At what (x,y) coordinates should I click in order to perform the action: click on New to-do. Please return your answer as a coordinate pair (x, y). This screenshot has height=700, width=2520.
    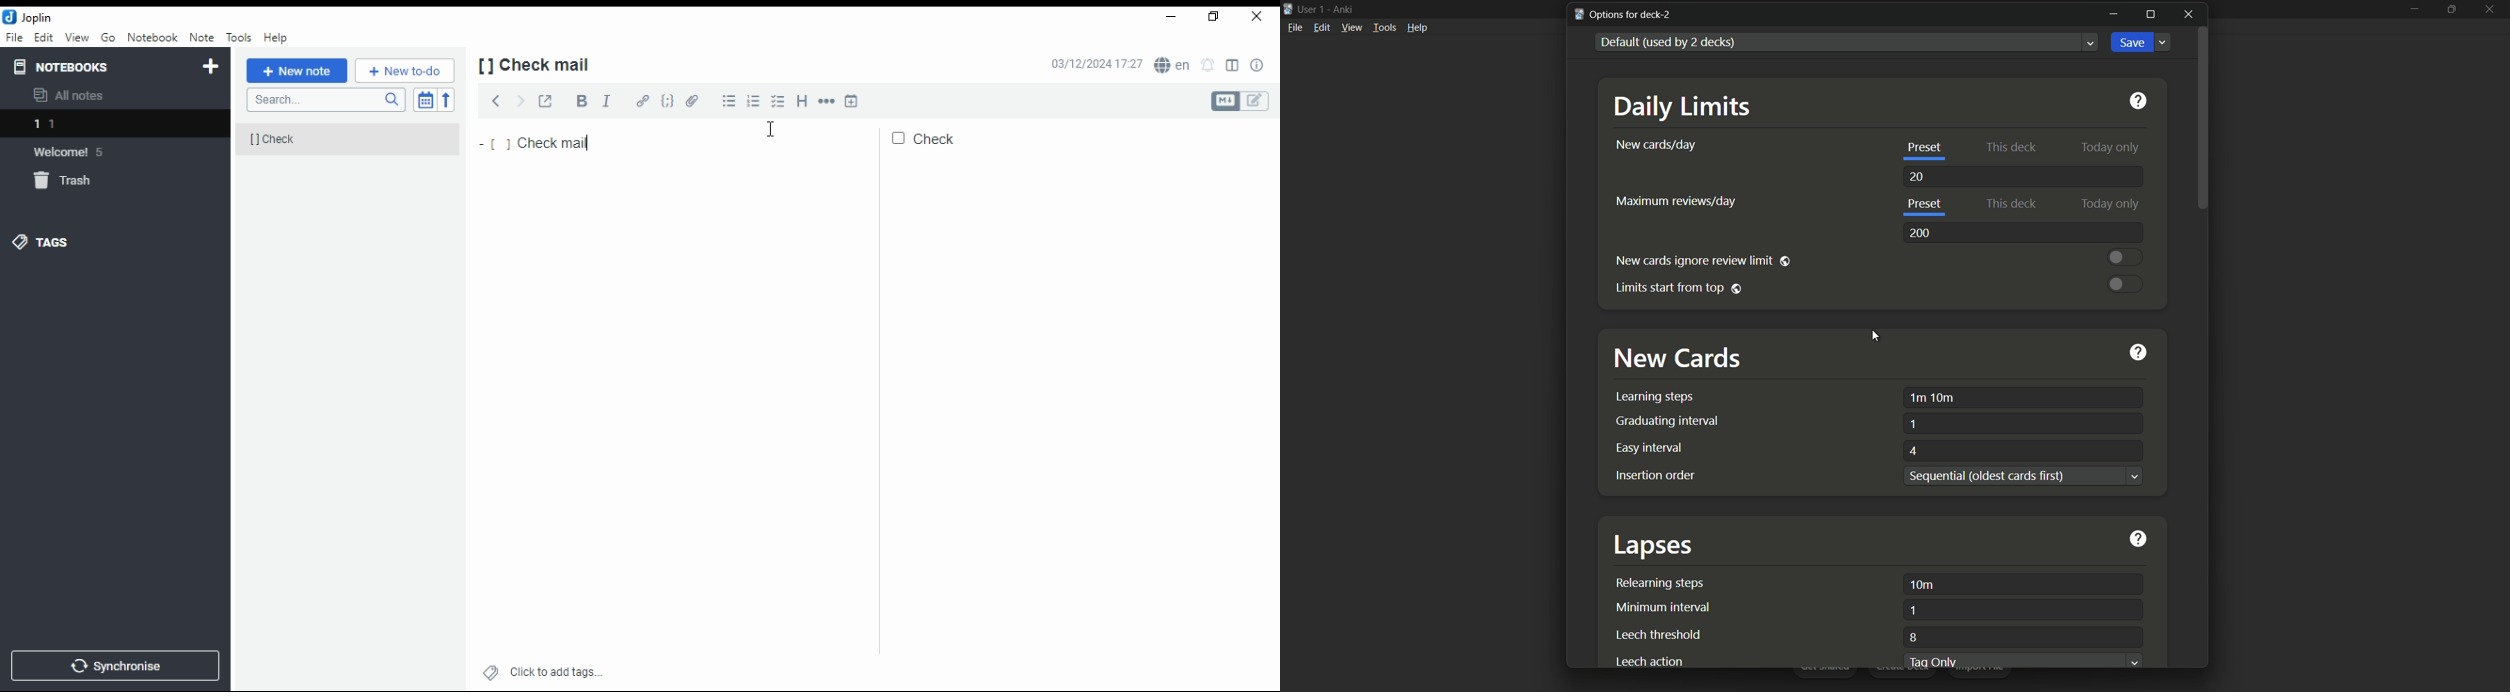
    Looking at the image, I should click on (405, 70).